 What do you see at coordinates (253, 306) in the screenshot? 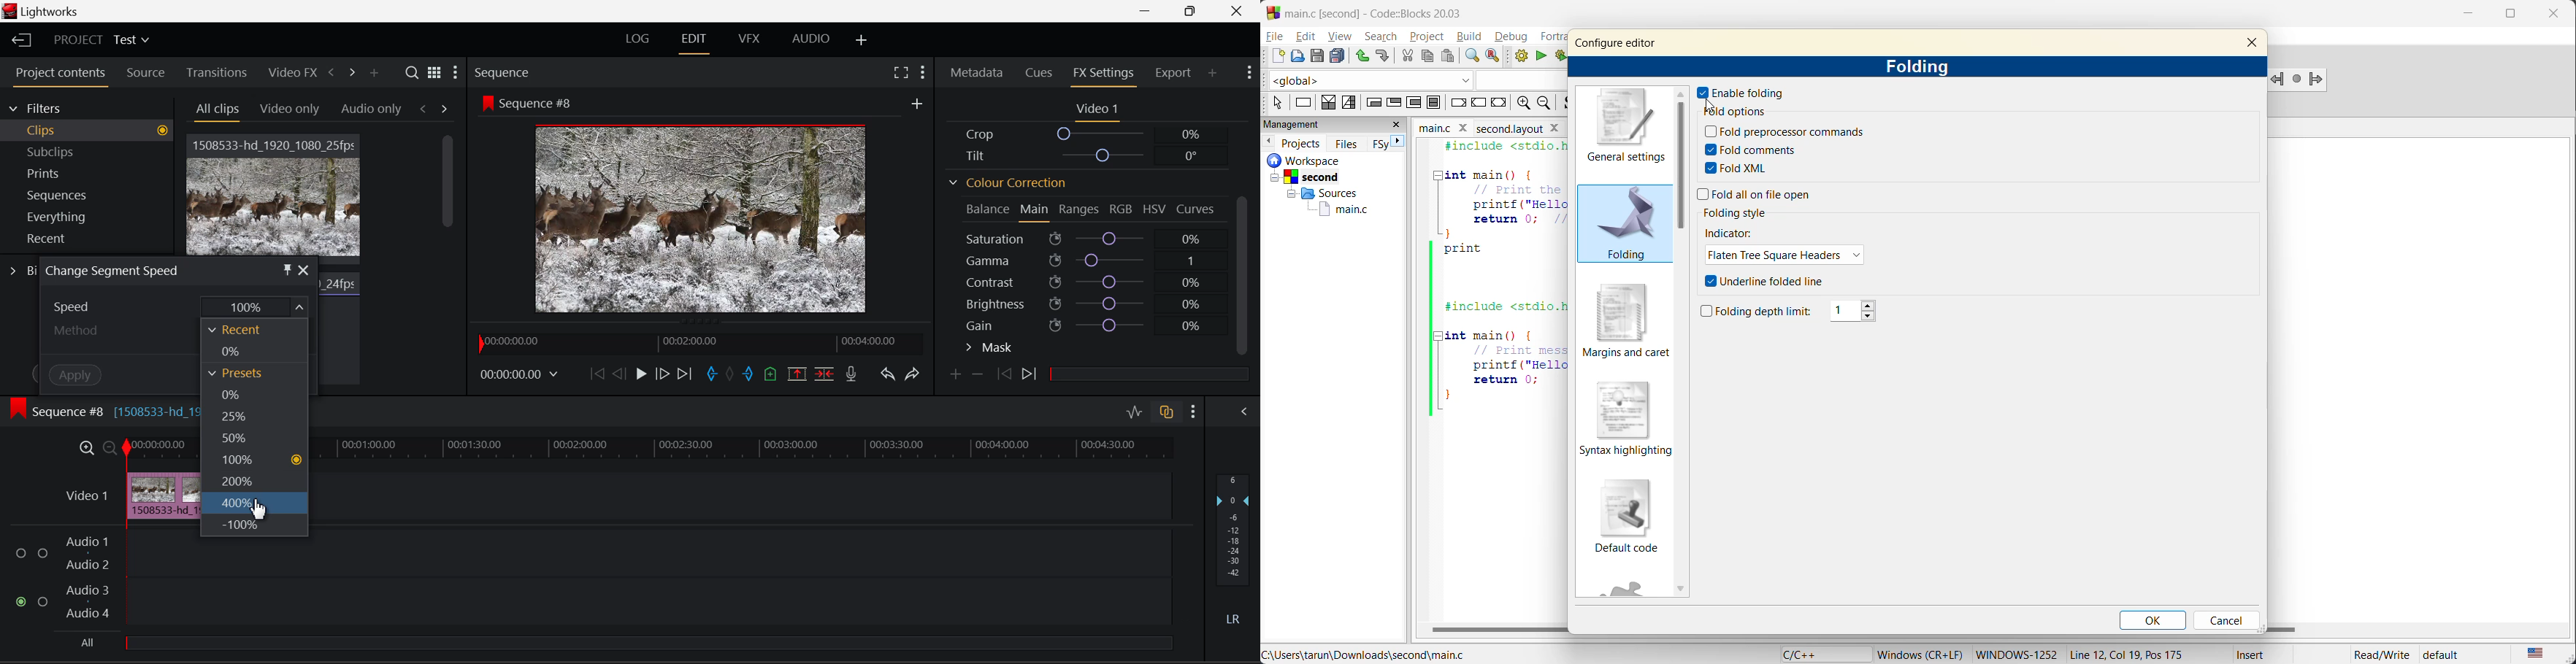
I see `100%` at bounding box center [253, 306].